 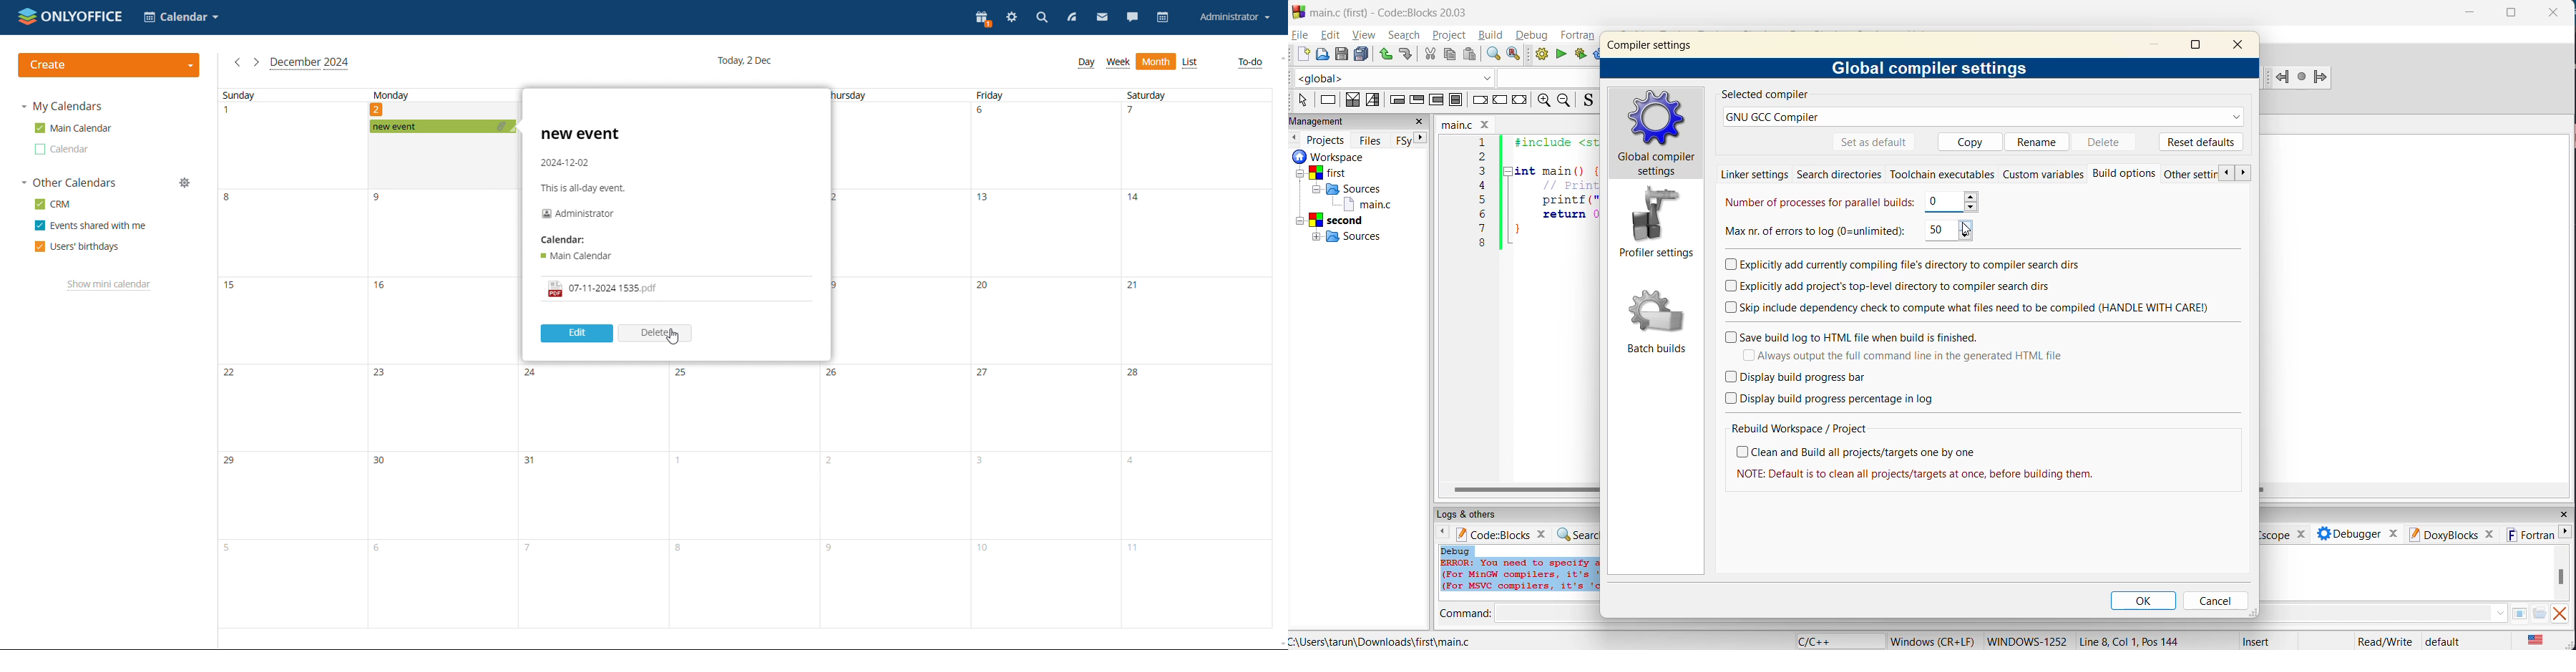 I want to click on selection, so click(x=1372, y=100).